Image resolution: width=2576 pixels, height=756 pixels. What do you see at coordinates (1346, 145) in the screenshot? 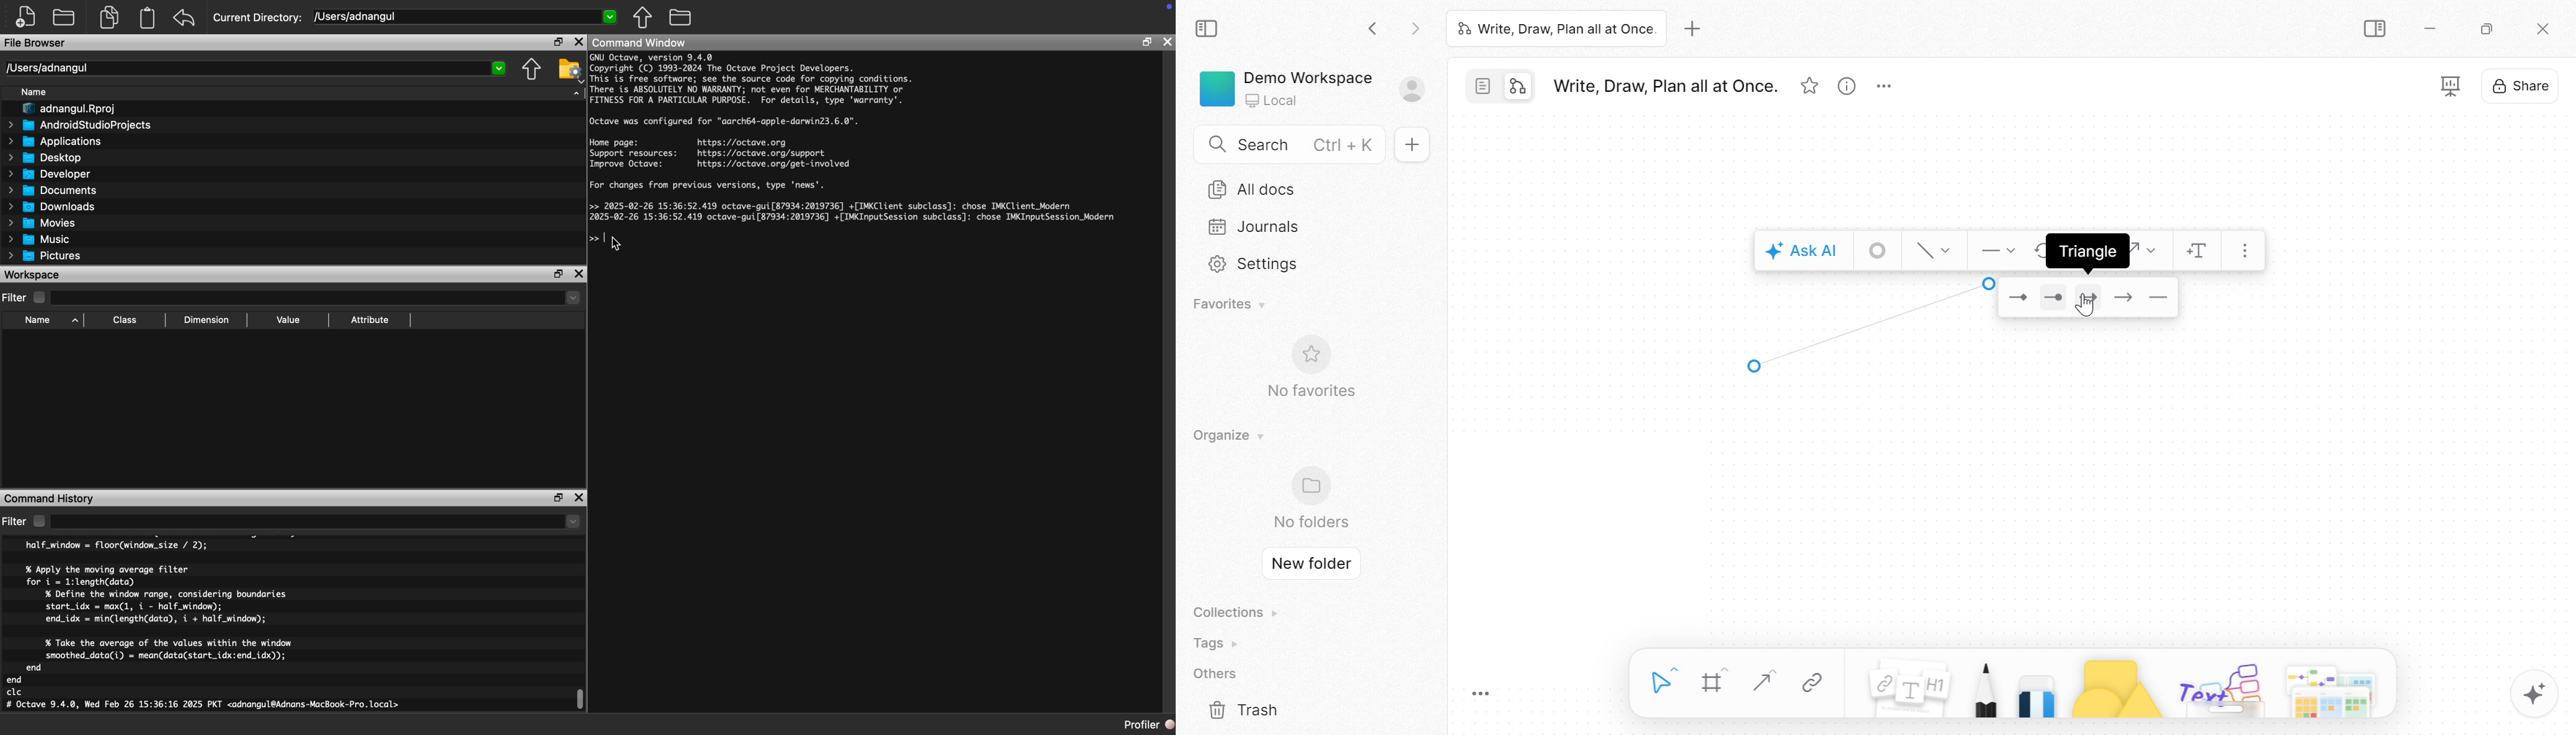
I see `Ctrl + K` at bounding box center [1346, 145].